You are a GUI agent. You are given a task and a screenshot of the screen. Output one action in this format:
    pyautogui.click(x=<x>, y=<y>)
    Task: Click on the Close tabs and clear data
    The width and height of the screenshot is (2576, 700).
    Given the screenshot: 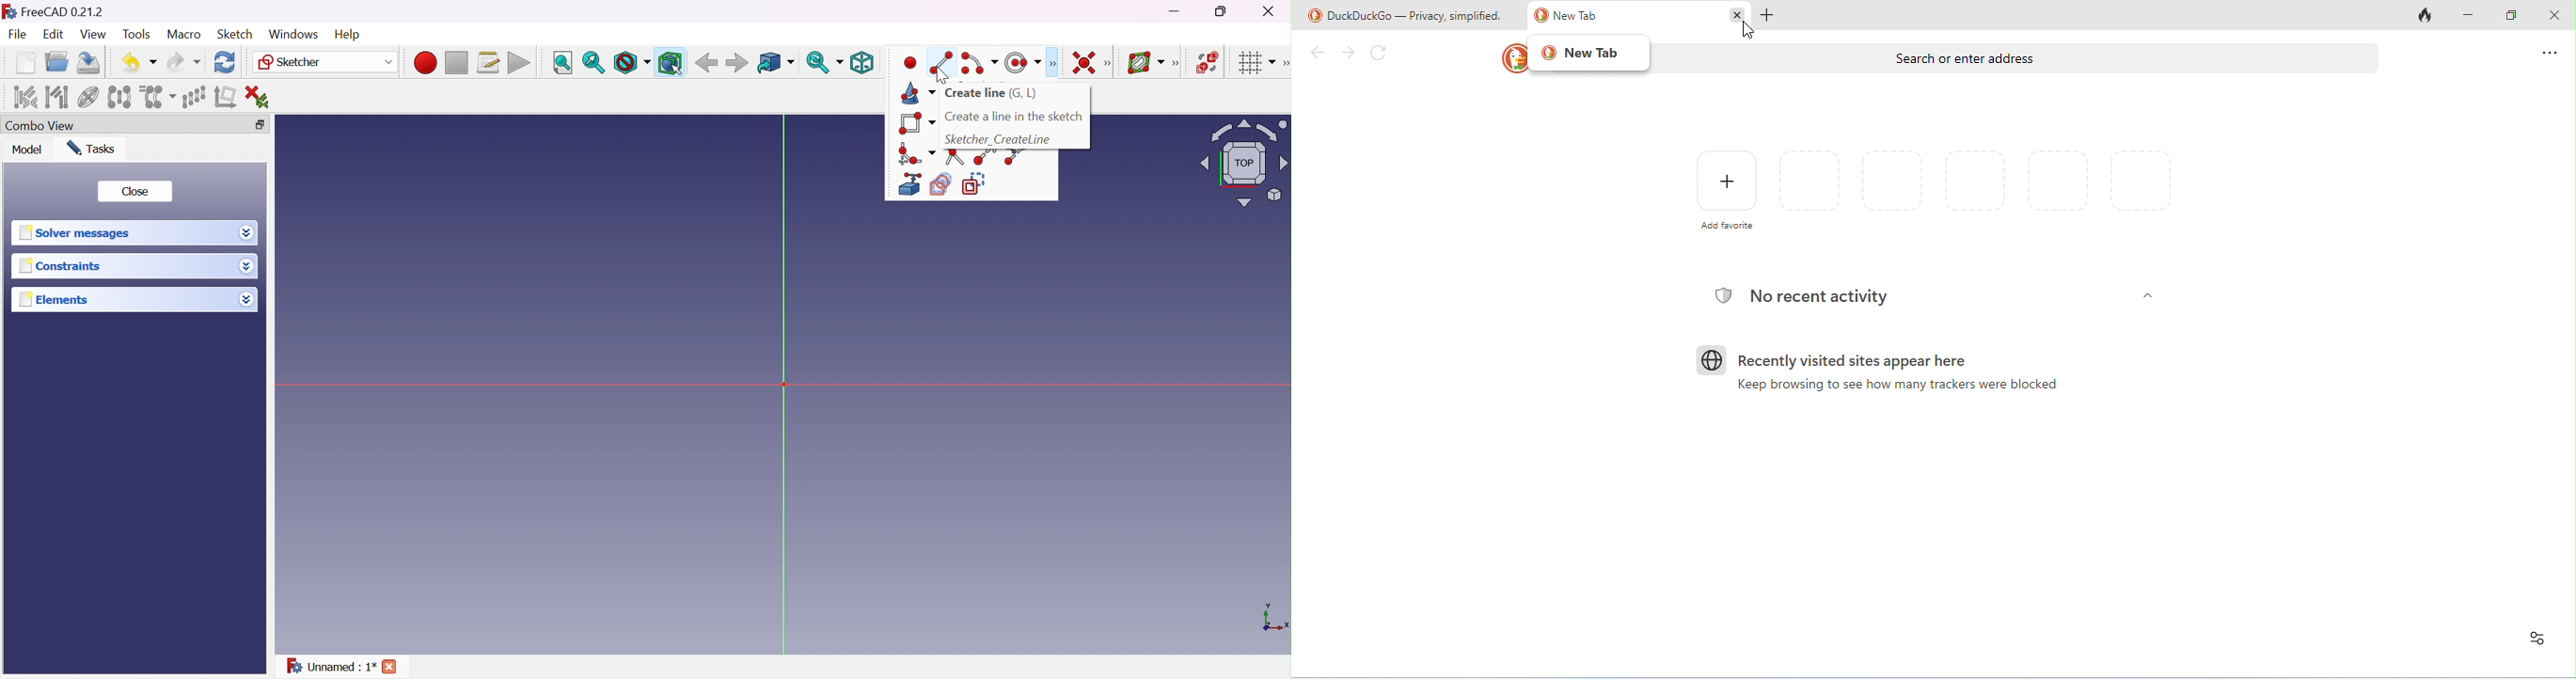 What is the action you would take?
    pyautogui.click(x=2426, y=16)
    